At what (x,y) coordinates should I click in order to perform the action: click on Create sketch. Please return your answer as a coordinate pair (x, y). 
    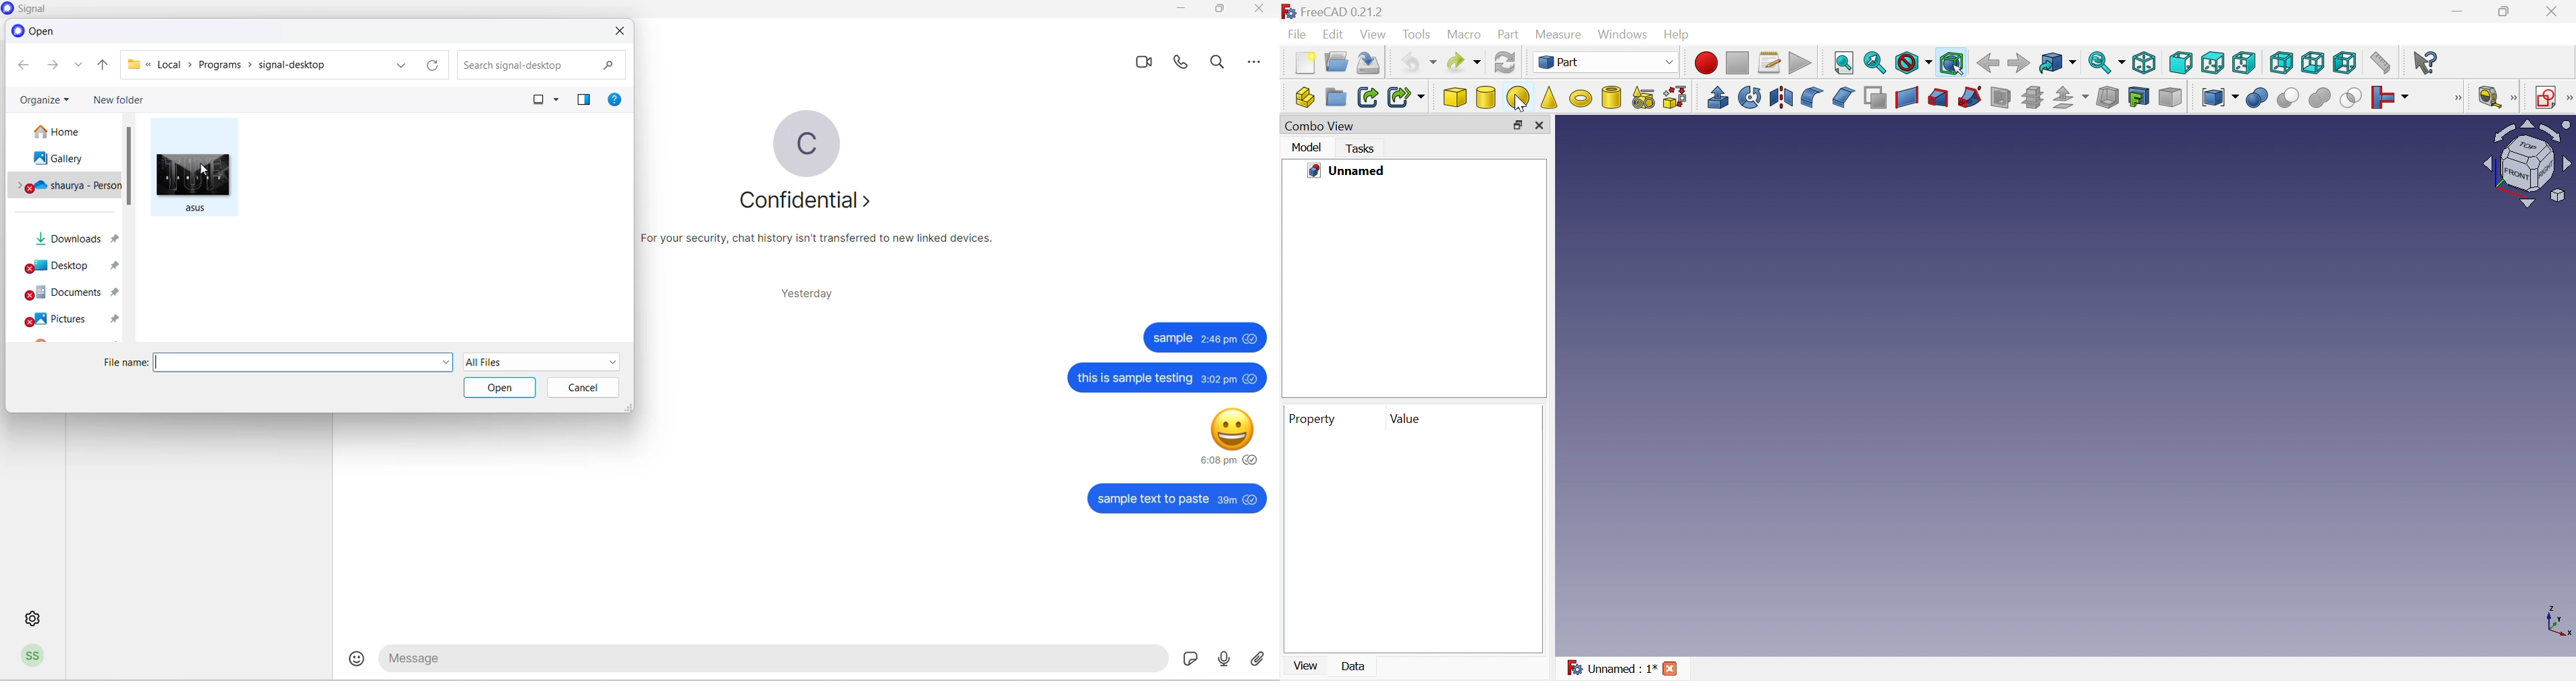
    Looking at the image, I should click on (2542, 97).